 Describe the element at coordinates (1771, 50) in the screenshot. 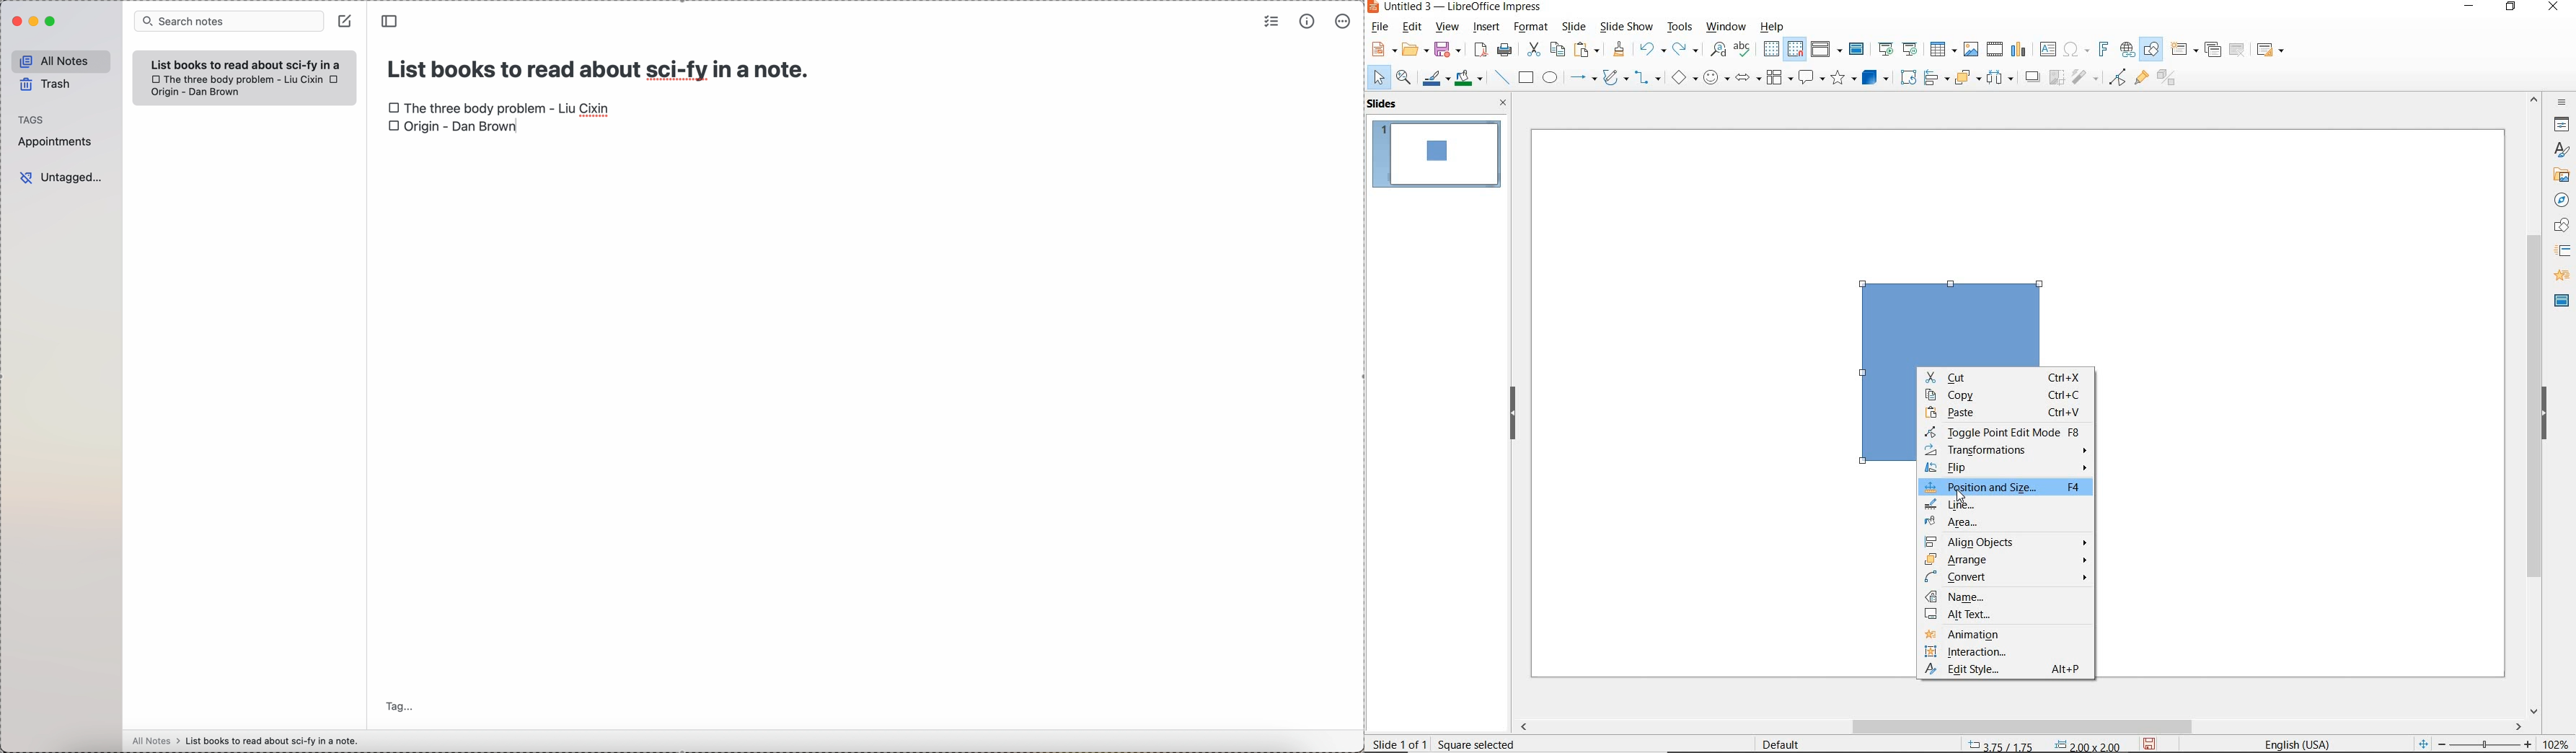

I see `display grid` at that location.